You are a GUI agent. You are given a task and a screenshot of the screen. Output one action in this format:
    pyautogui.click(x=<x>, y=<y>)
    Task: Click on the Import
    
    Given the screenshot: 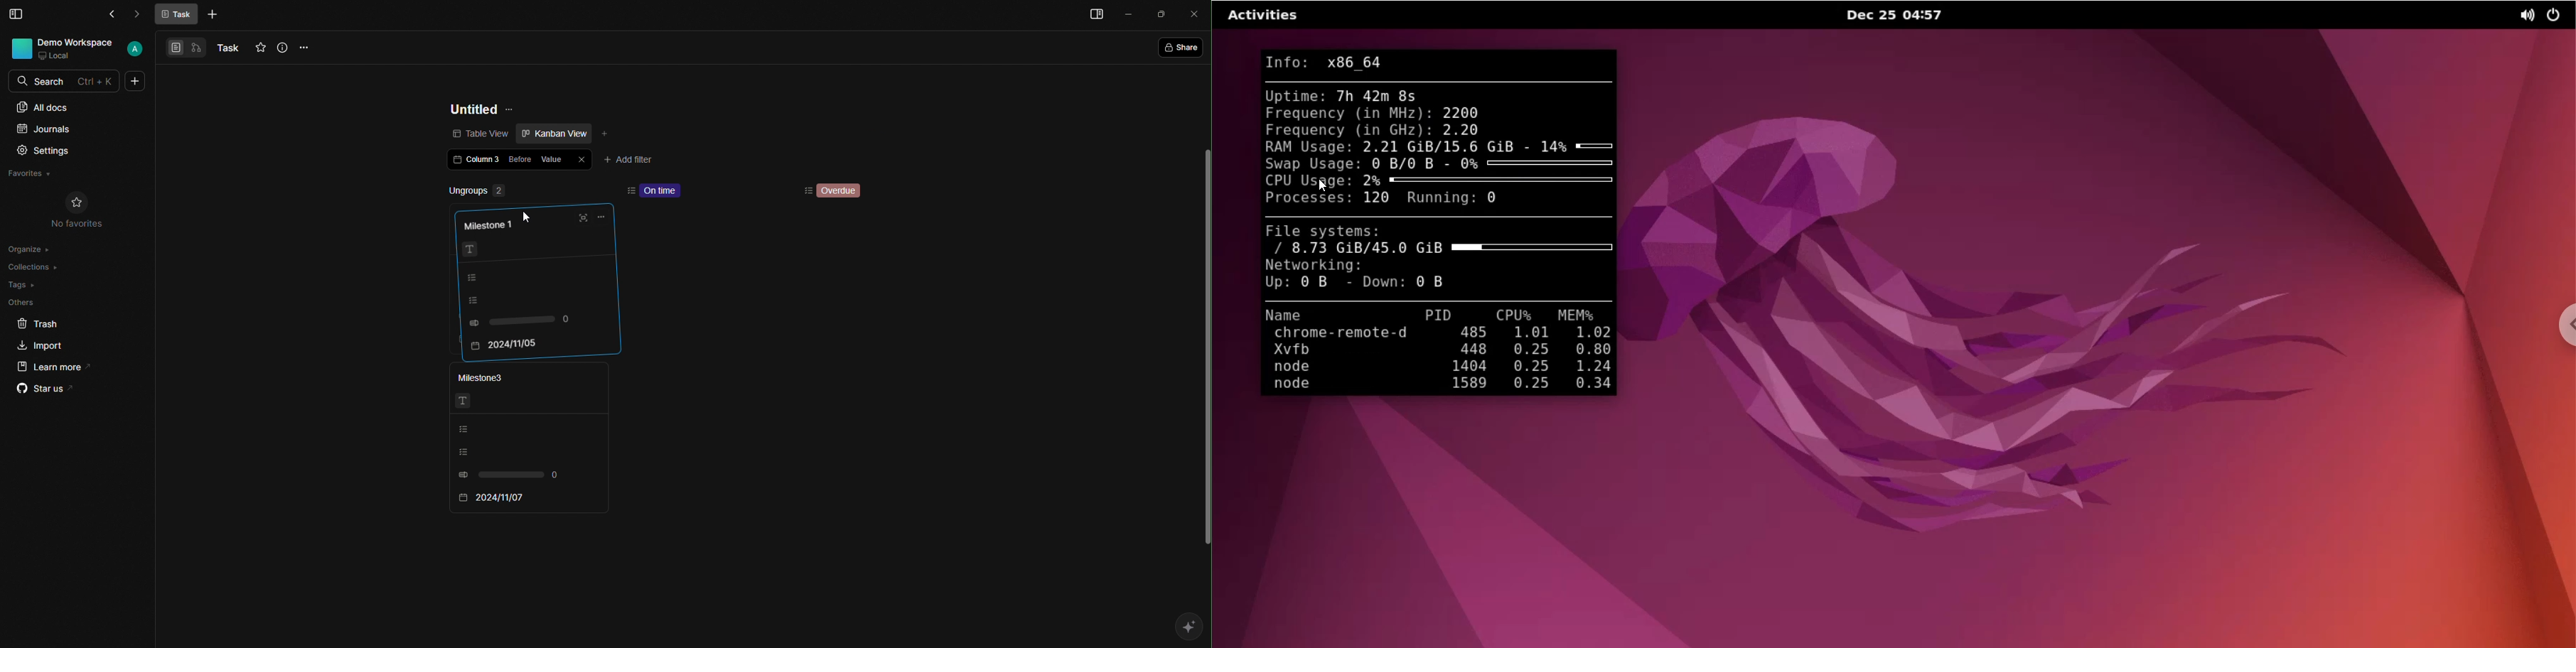 What is the action you would take?
    pyautogui.click(x=41, y=346)
    